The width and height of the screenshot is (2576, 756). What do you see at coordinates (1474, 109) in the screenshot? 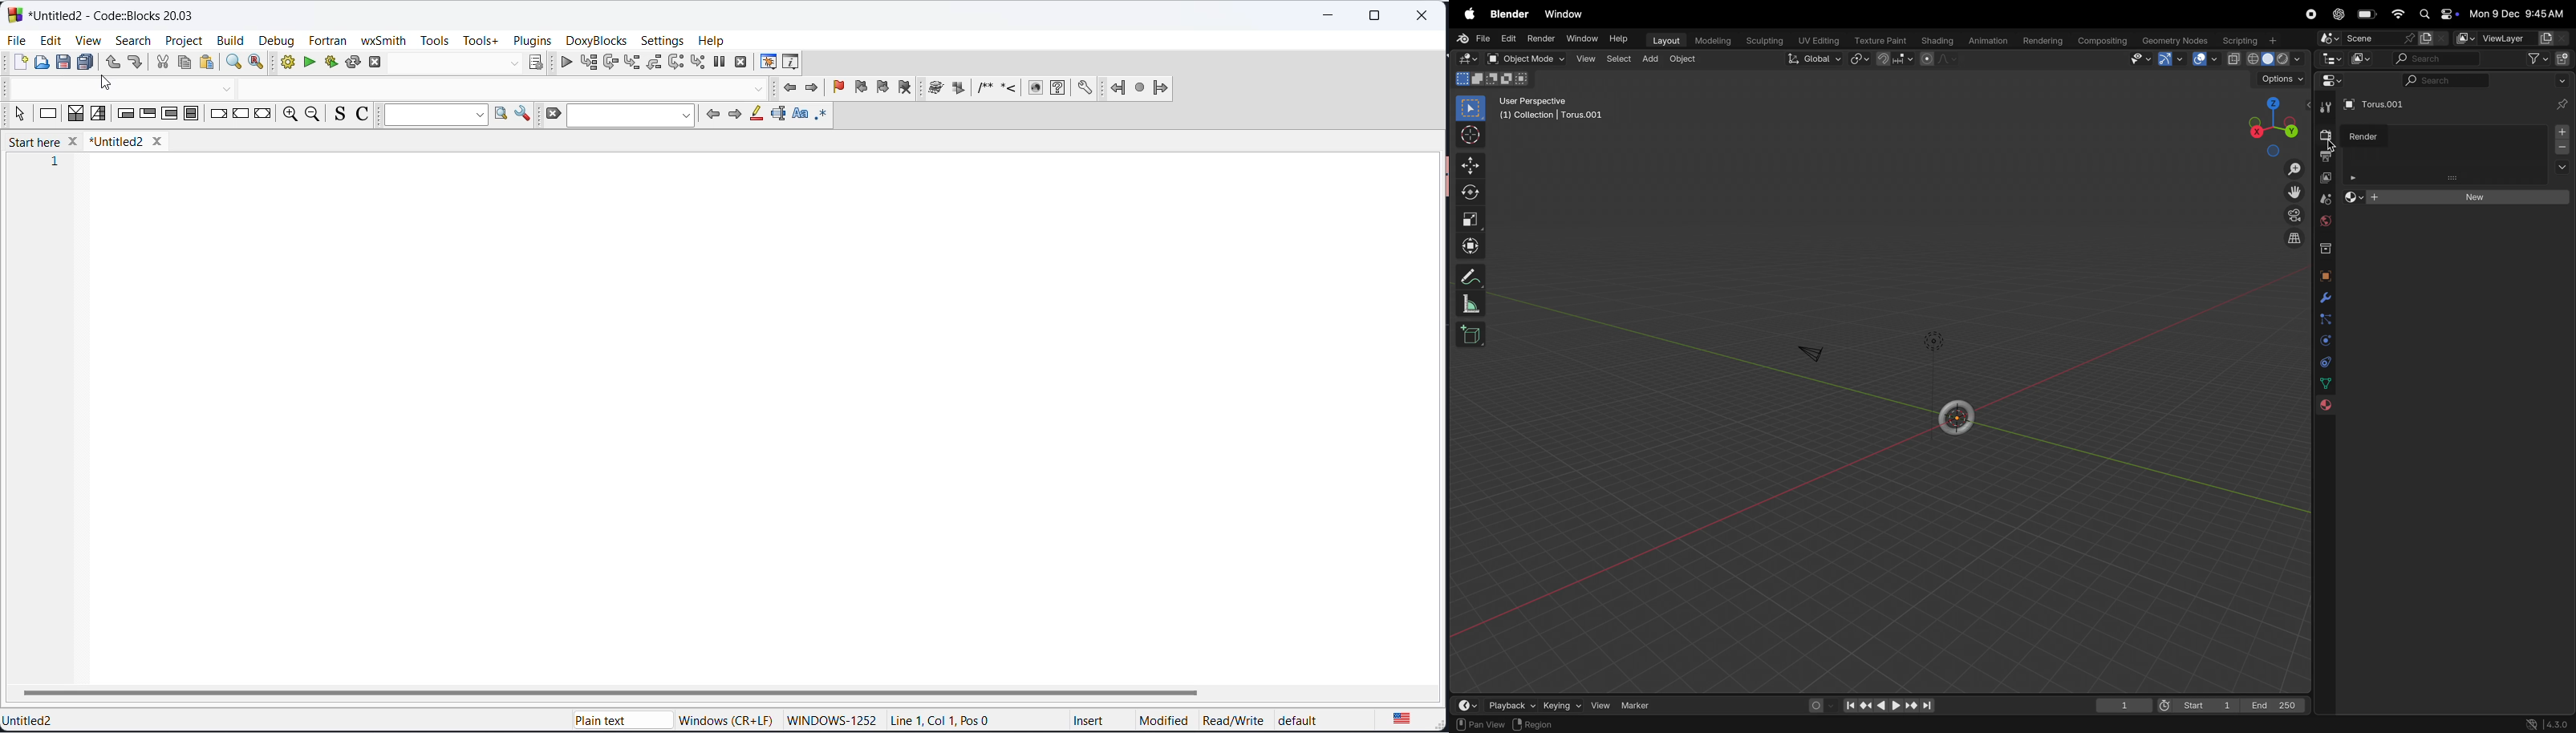
I see `select boss` at bounding box center [1474, 109].